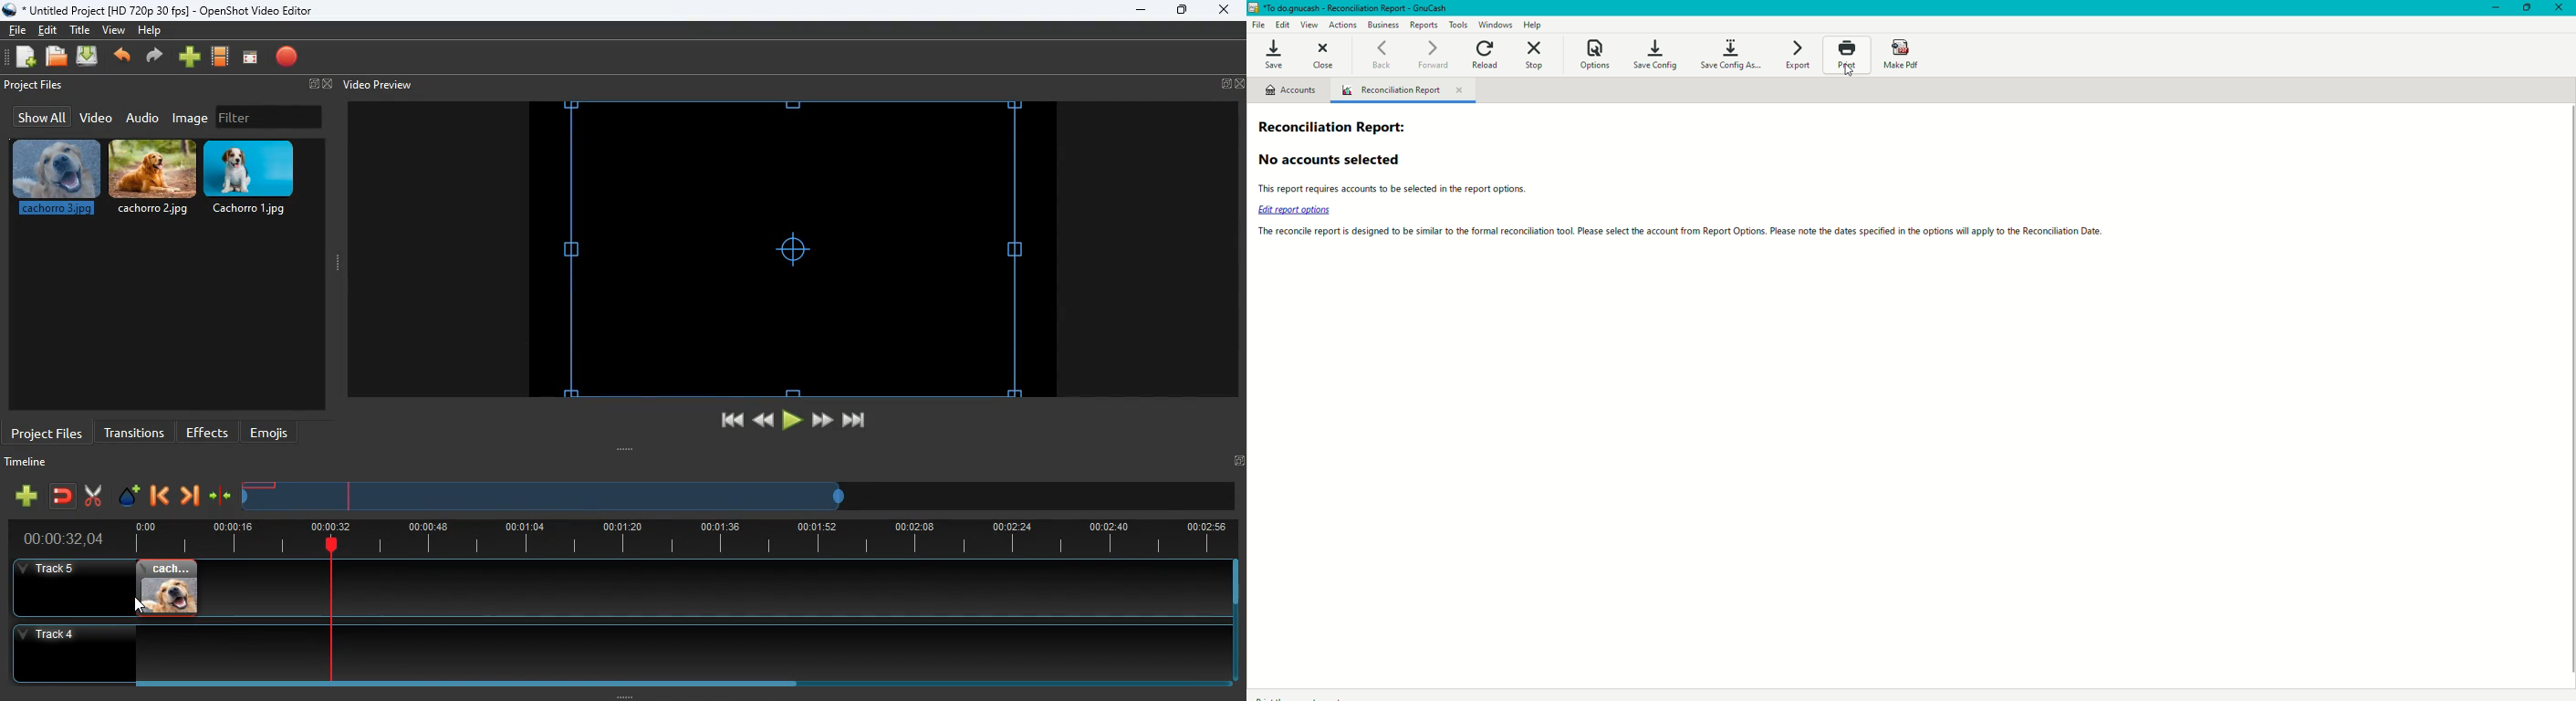 The image size is (2576, 728). I want to click on Reload, so click(1483, 54).